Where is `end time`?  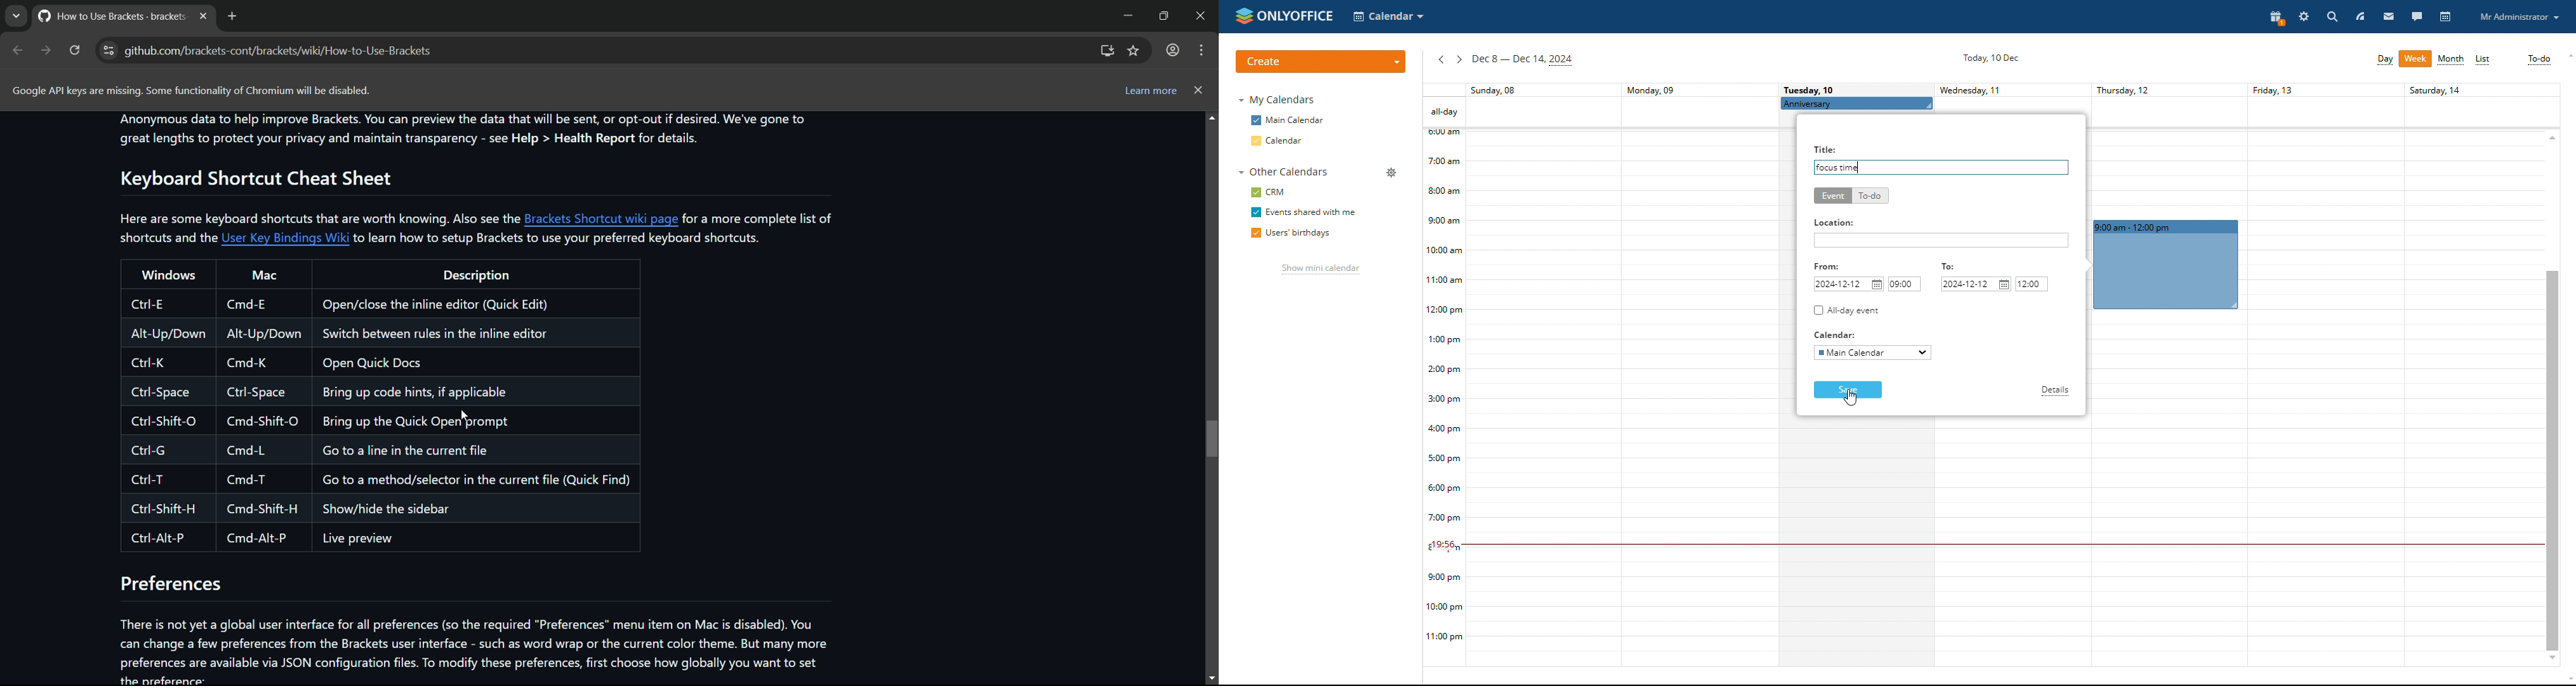 end time is located at coordinates (2032, 284).